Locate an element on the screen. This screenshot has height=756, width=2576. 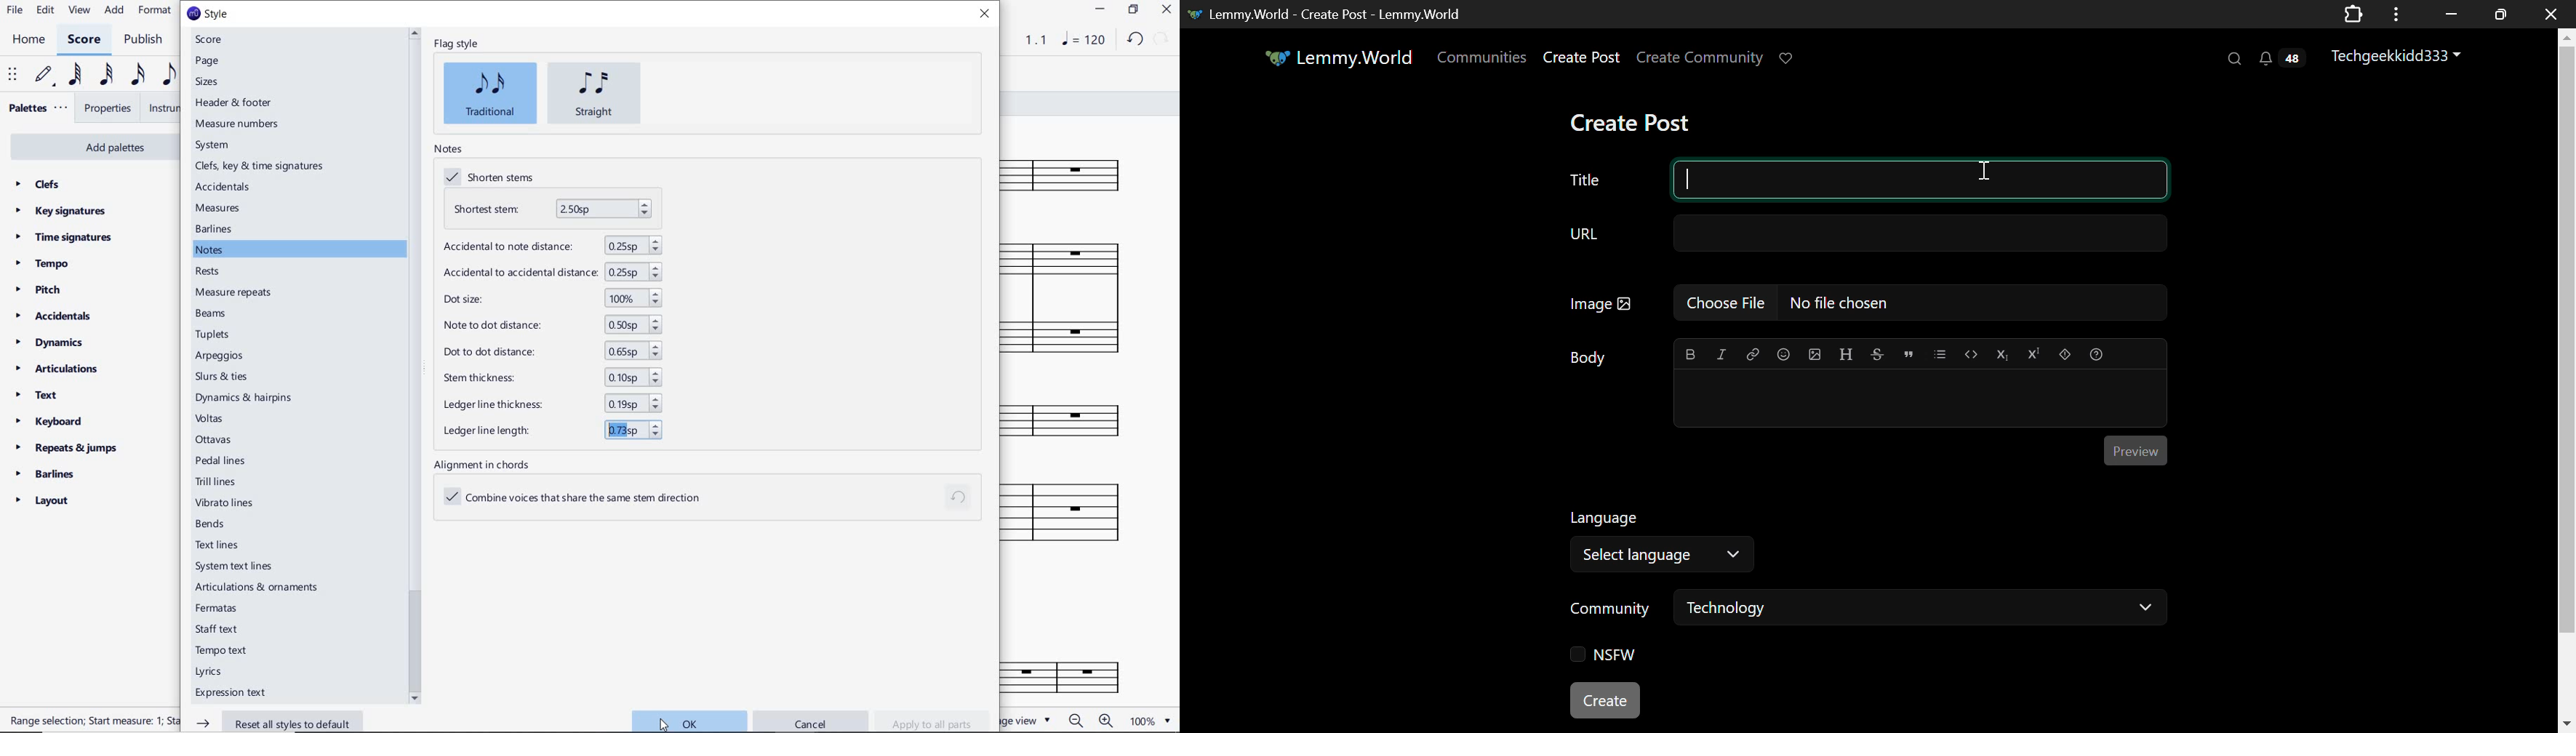
Close Window is located at coordinates (2547, 15).